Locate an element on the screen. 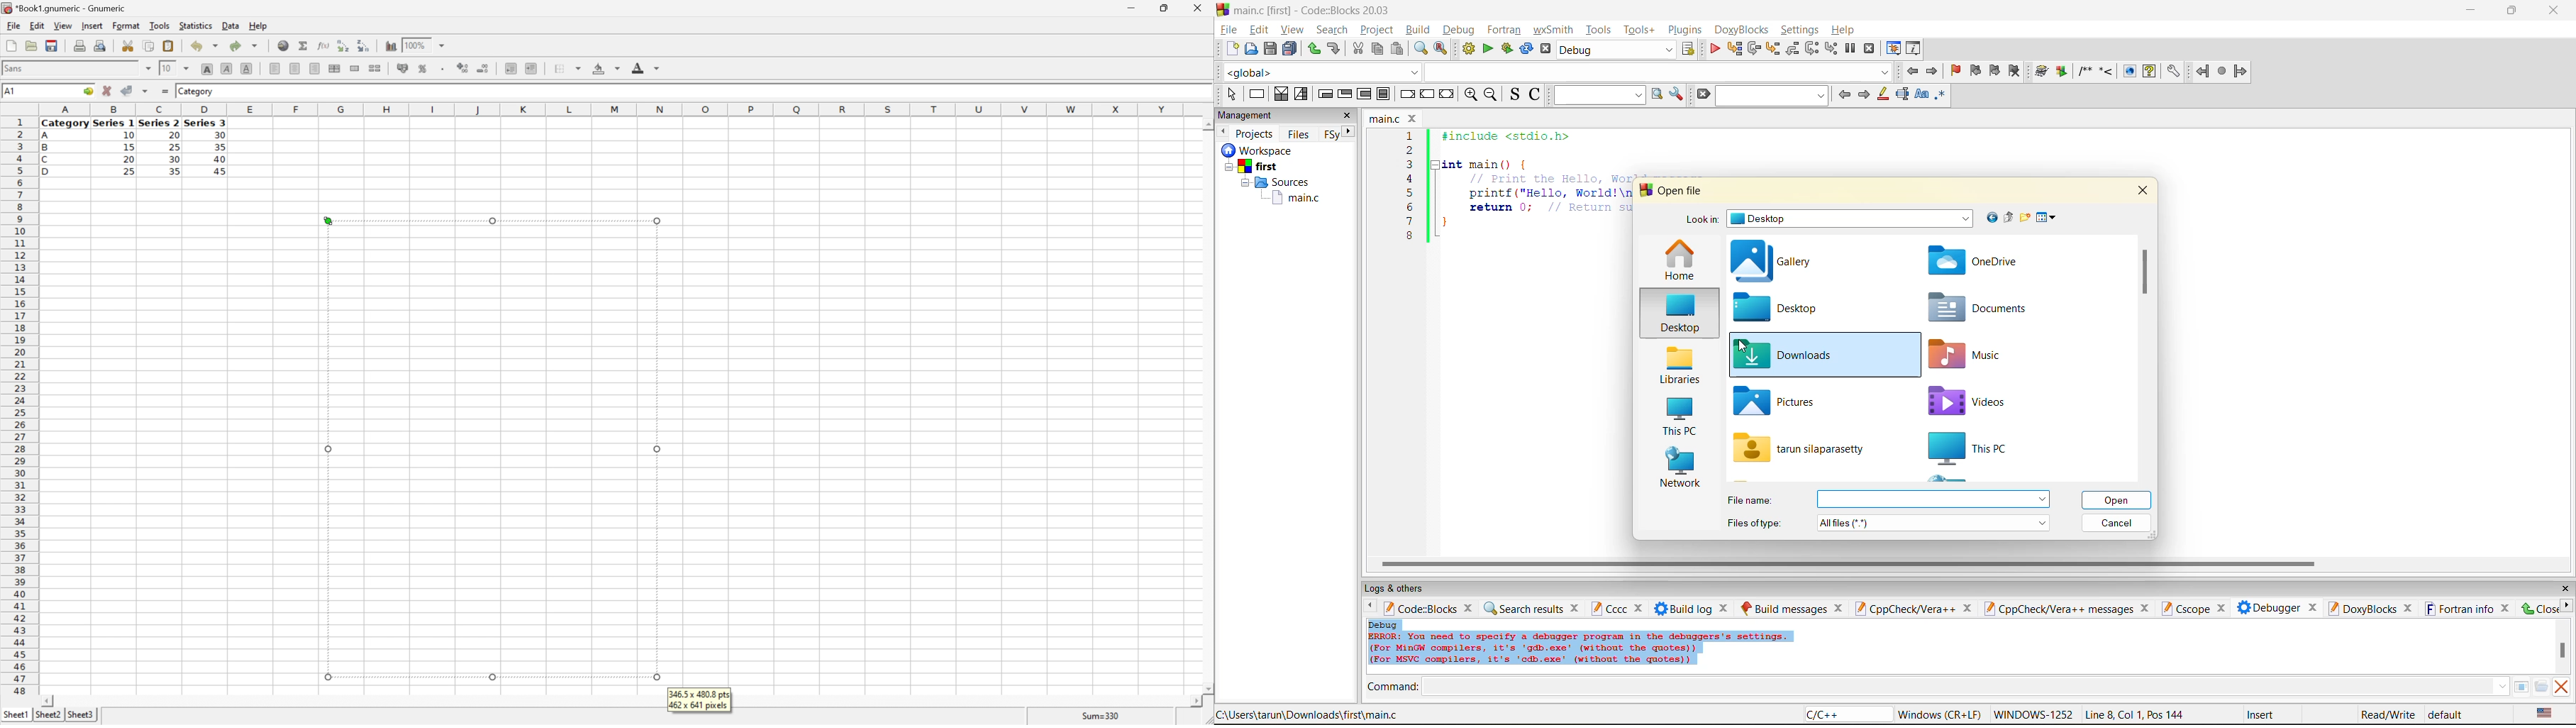  dropdown is located at coordinates (1657, 72).